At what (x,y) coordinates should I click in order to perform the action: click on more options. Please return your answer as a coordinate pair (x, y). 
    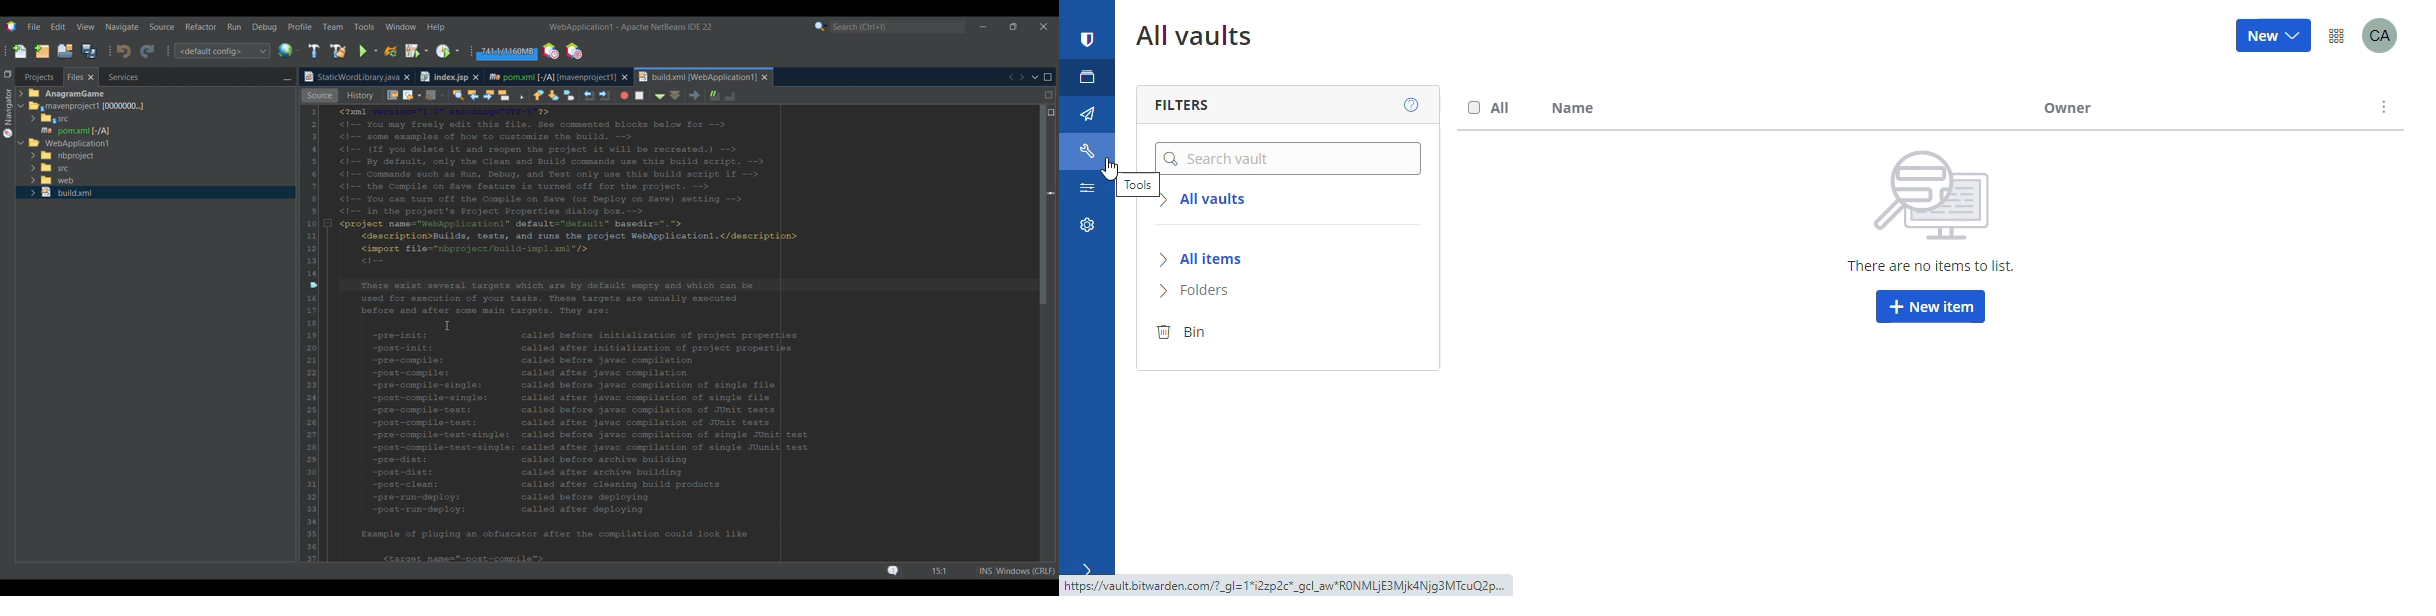
    Looking at the image, I should click on (2385, 108).